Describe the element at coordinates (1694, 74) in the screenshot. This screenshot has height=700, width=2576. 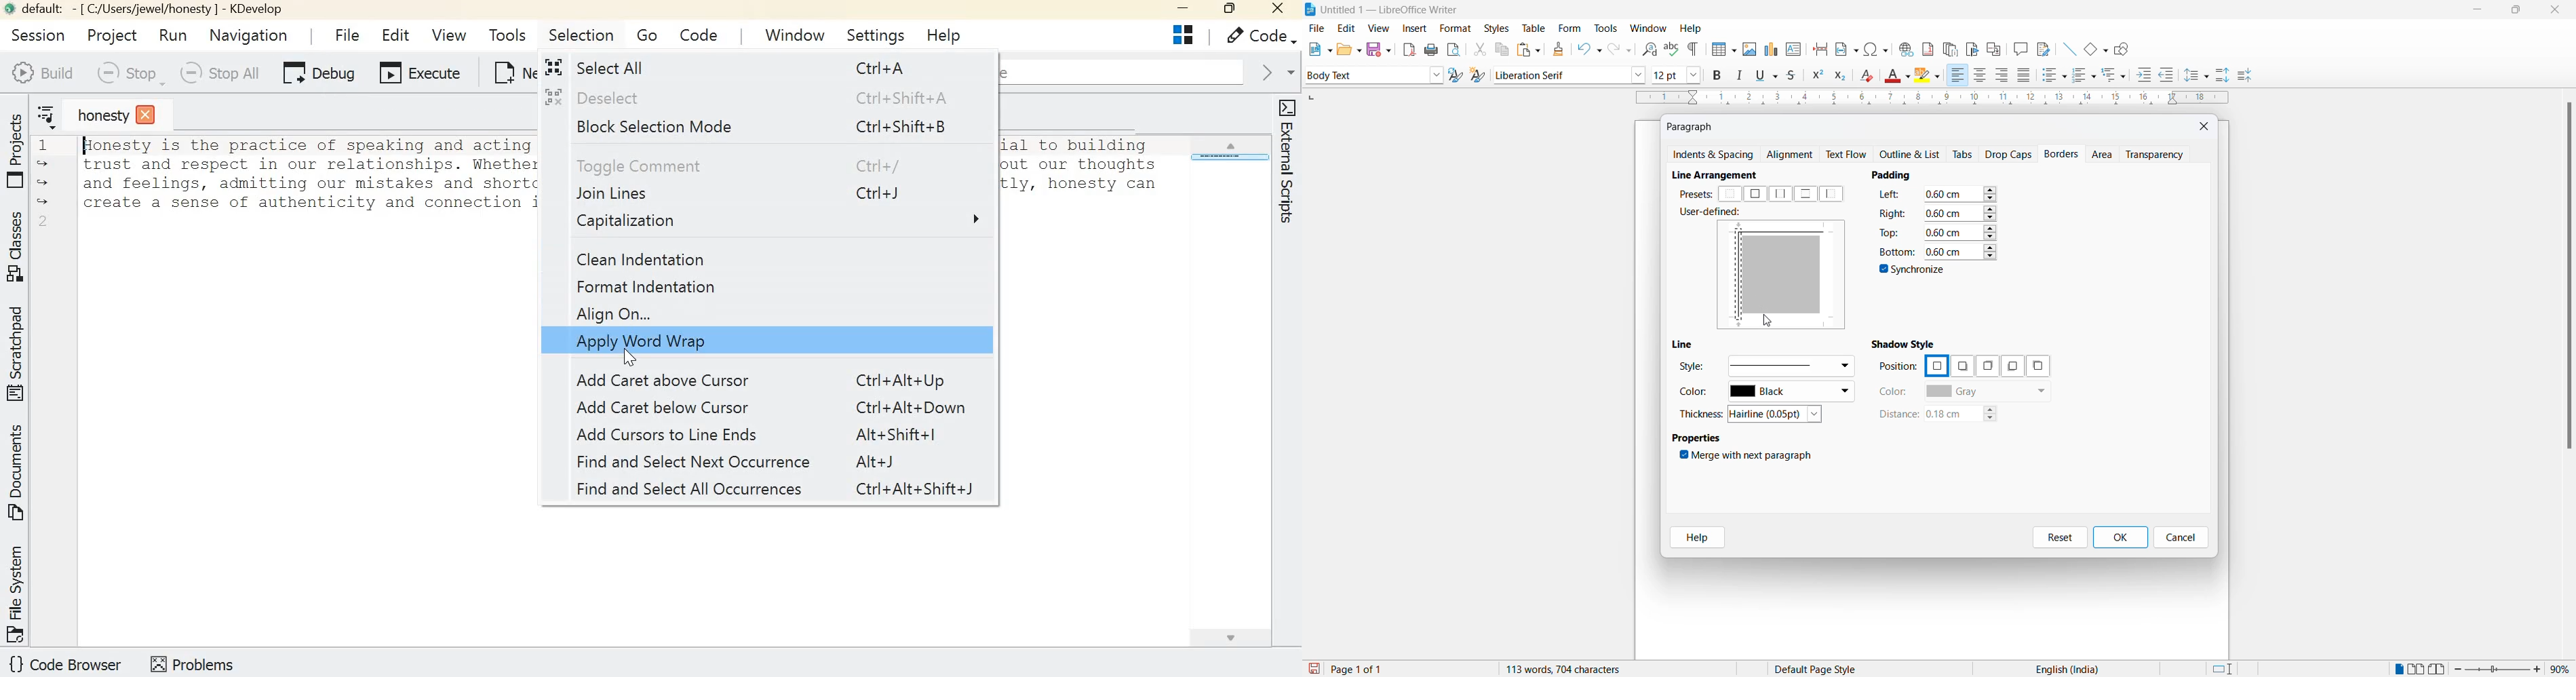
I see `font size options` at that location.